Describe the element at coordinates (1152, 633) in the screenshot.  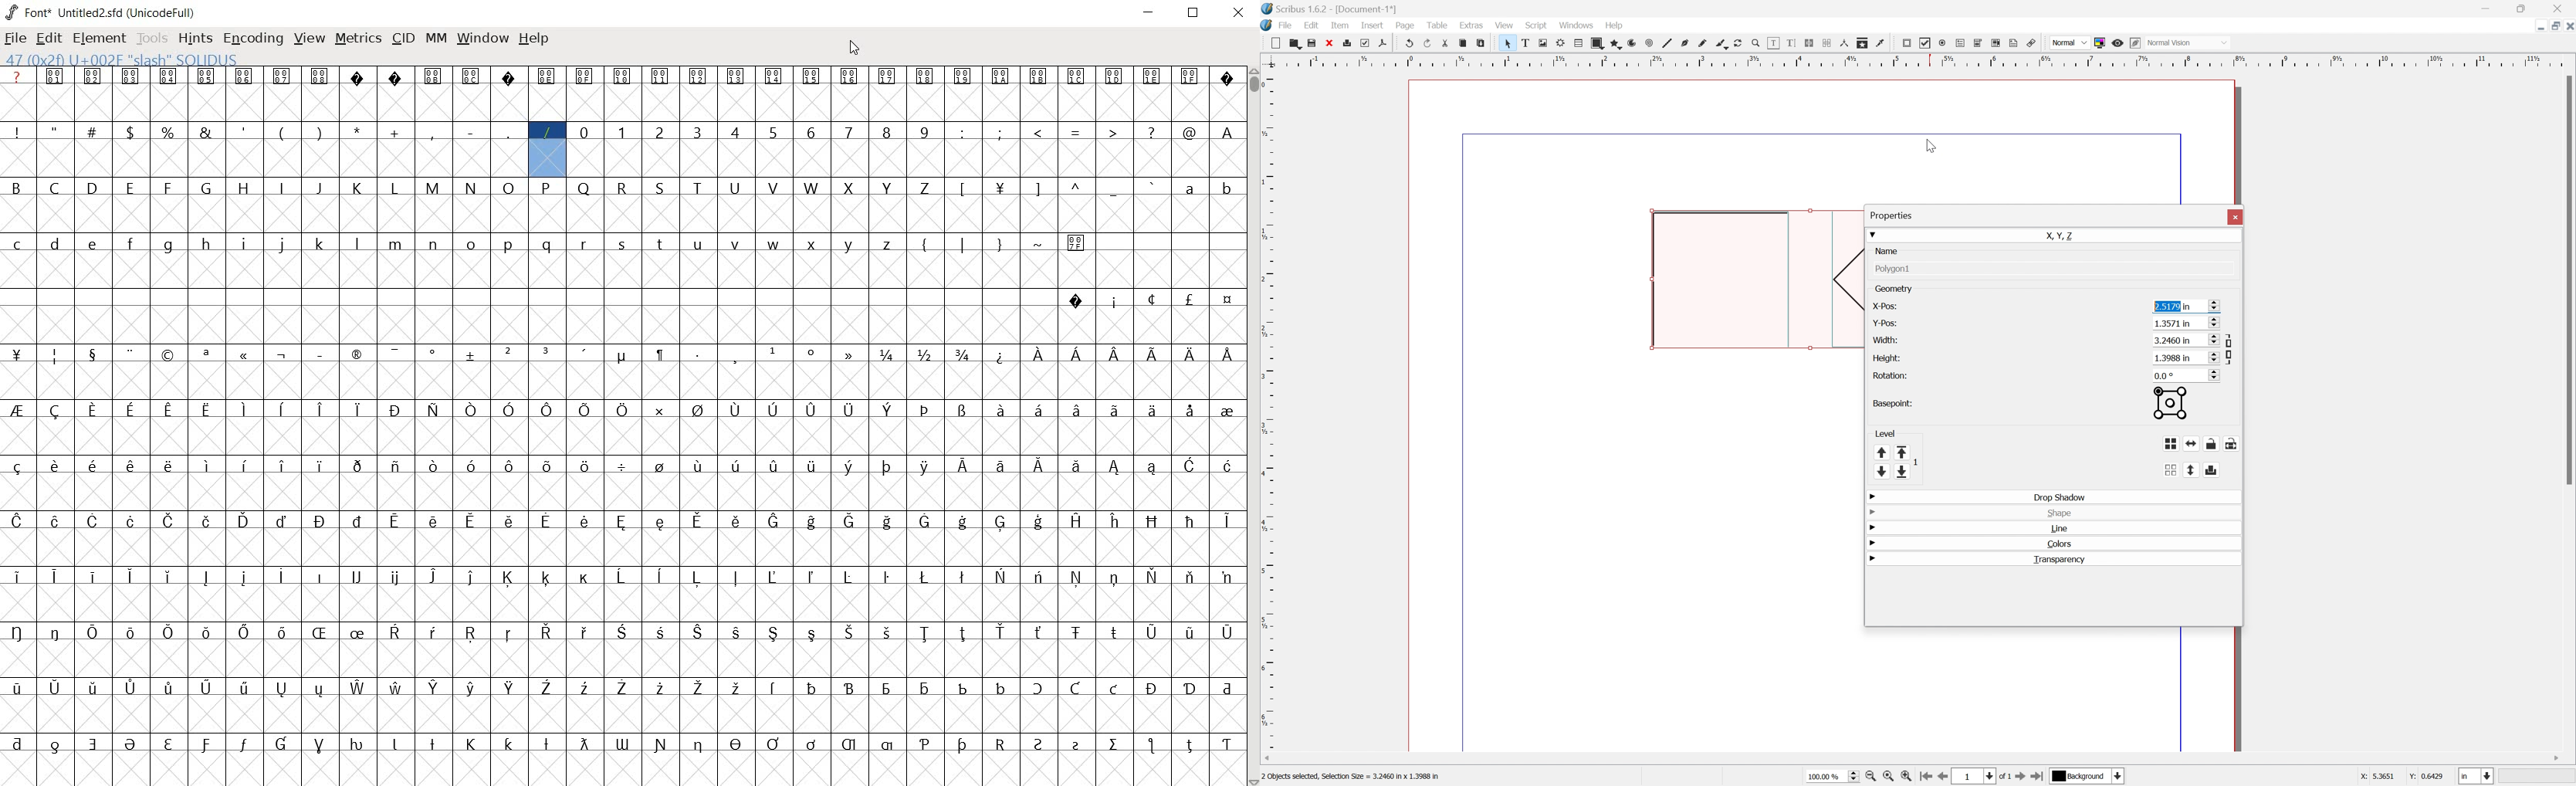
I see `glyph` at that location.